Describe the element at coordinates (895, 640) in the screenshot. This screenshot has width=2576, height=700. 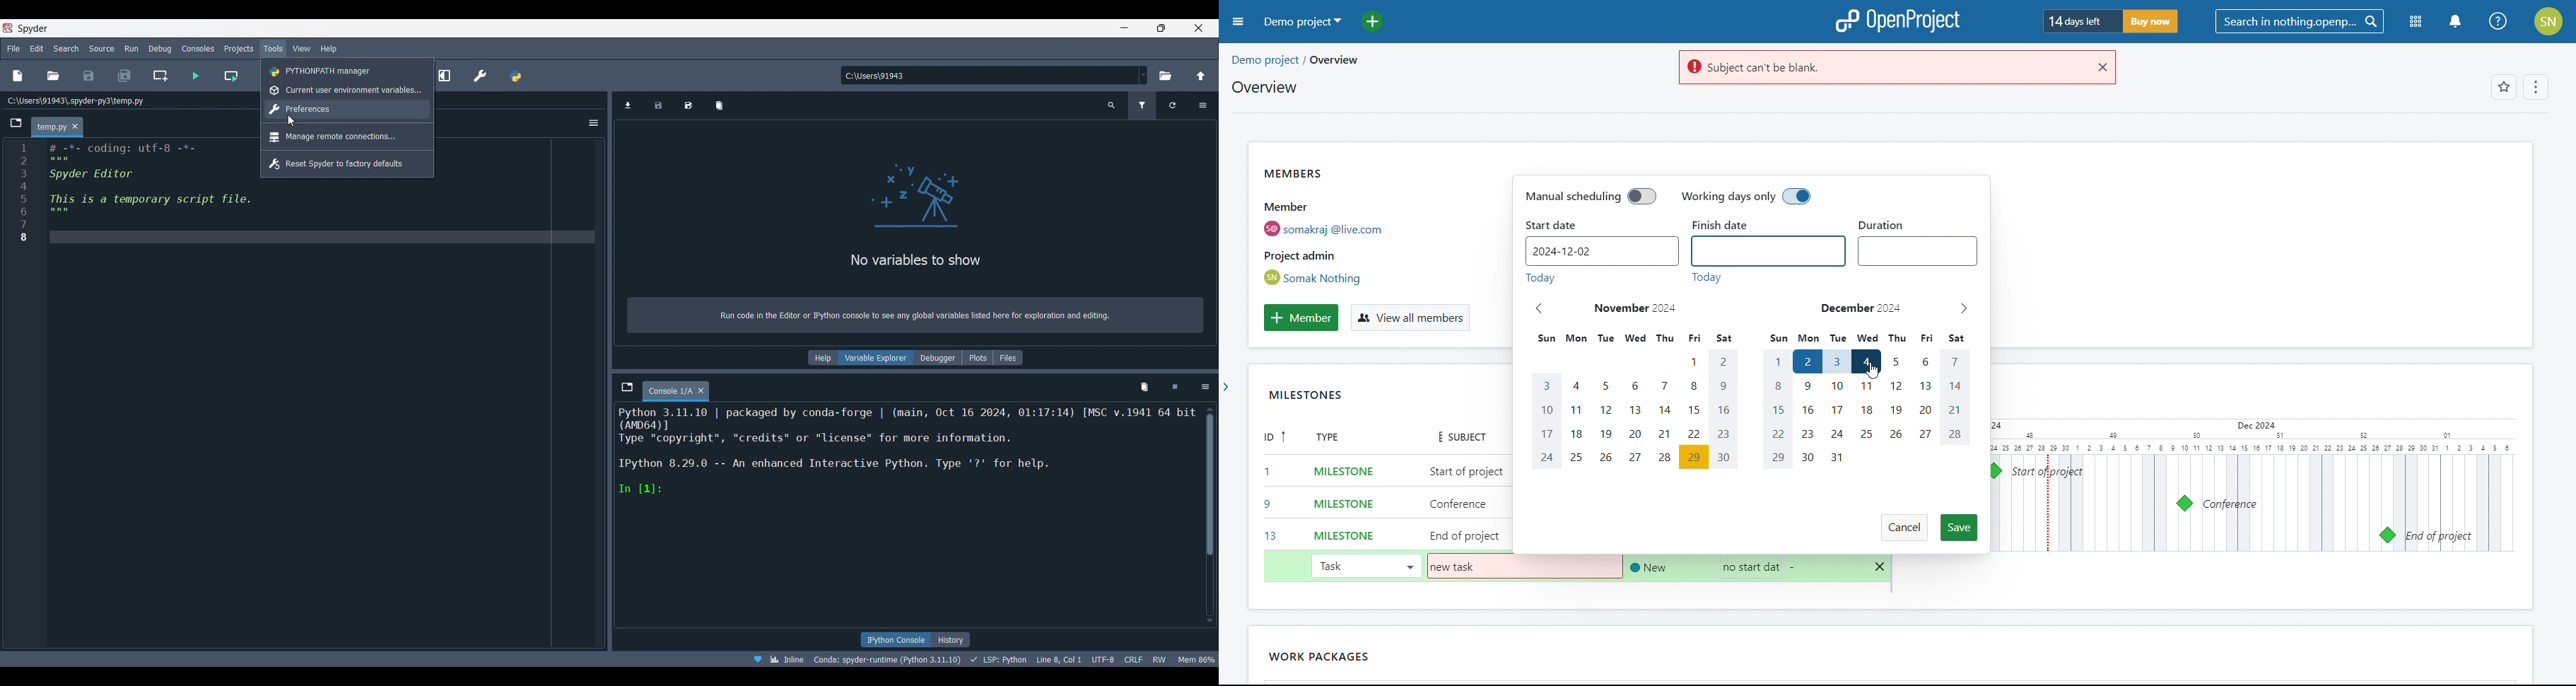
I see `IPython console` at that location.